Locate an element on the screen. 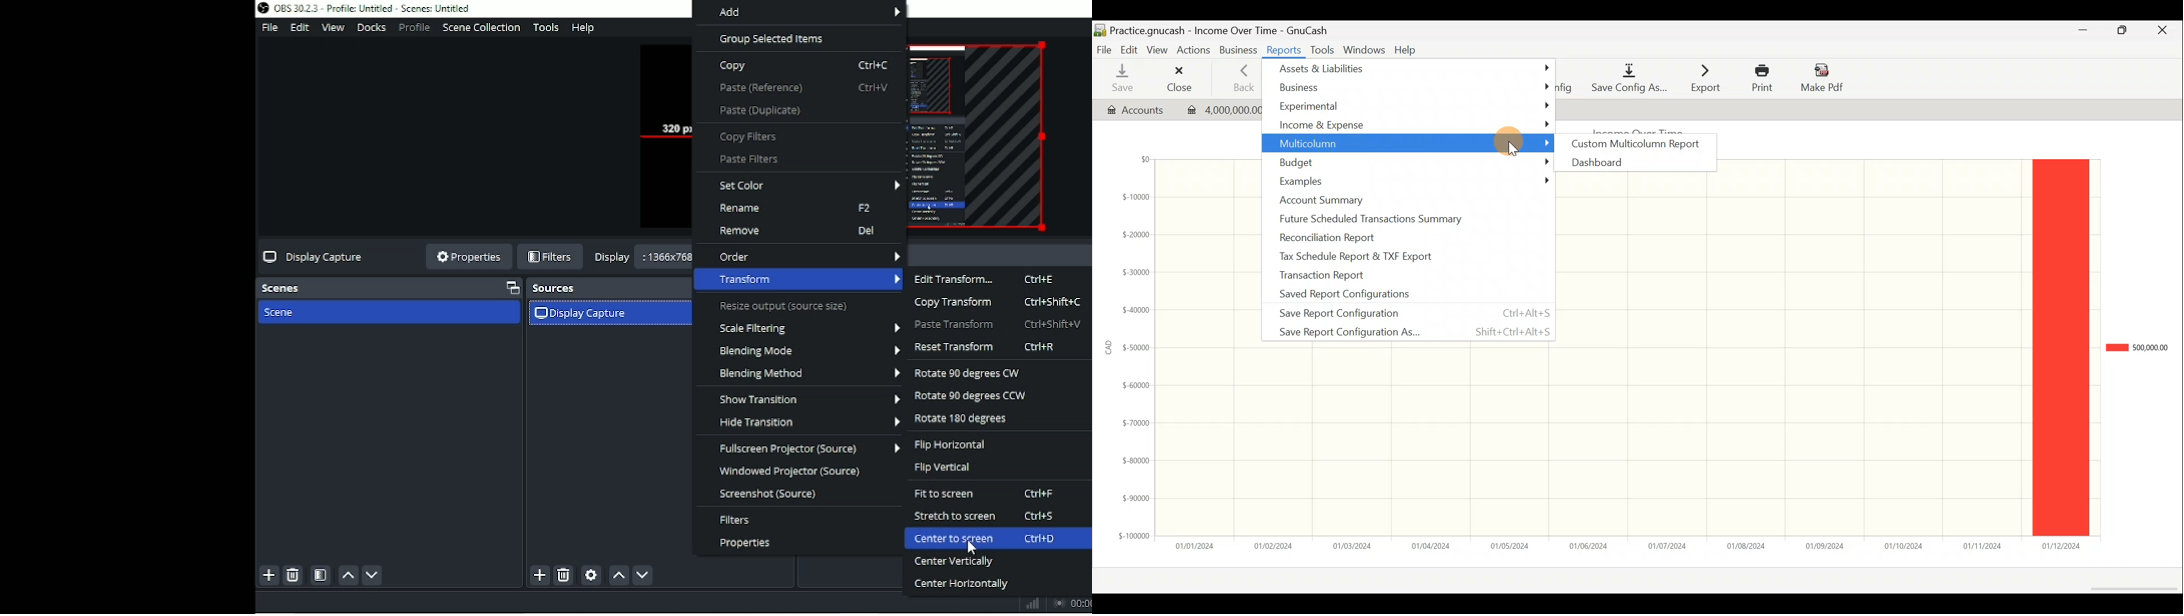 This screenshot has height=616, width=2184. Flip horizontal is located at coordinates (959, 444).